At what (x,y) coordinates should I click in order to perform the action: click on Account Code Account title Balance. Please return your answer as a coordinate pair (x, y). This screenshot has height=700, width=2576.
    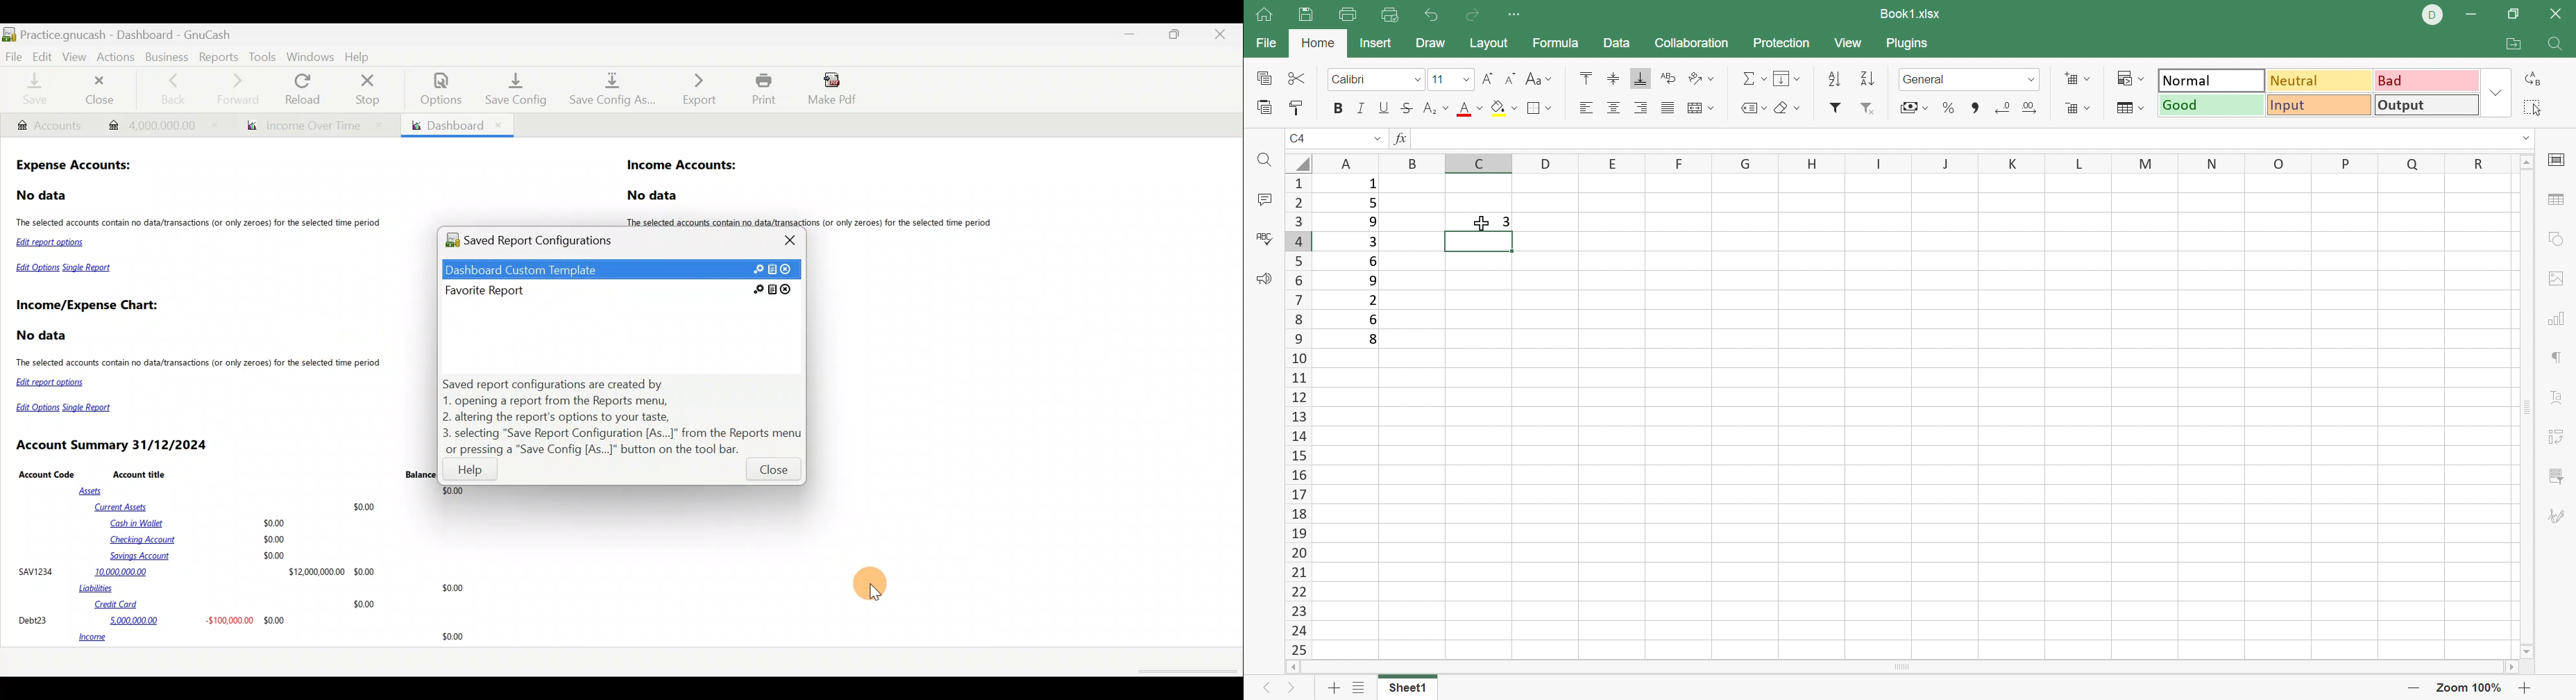
    Looking at the image, I should click on (227, 474).